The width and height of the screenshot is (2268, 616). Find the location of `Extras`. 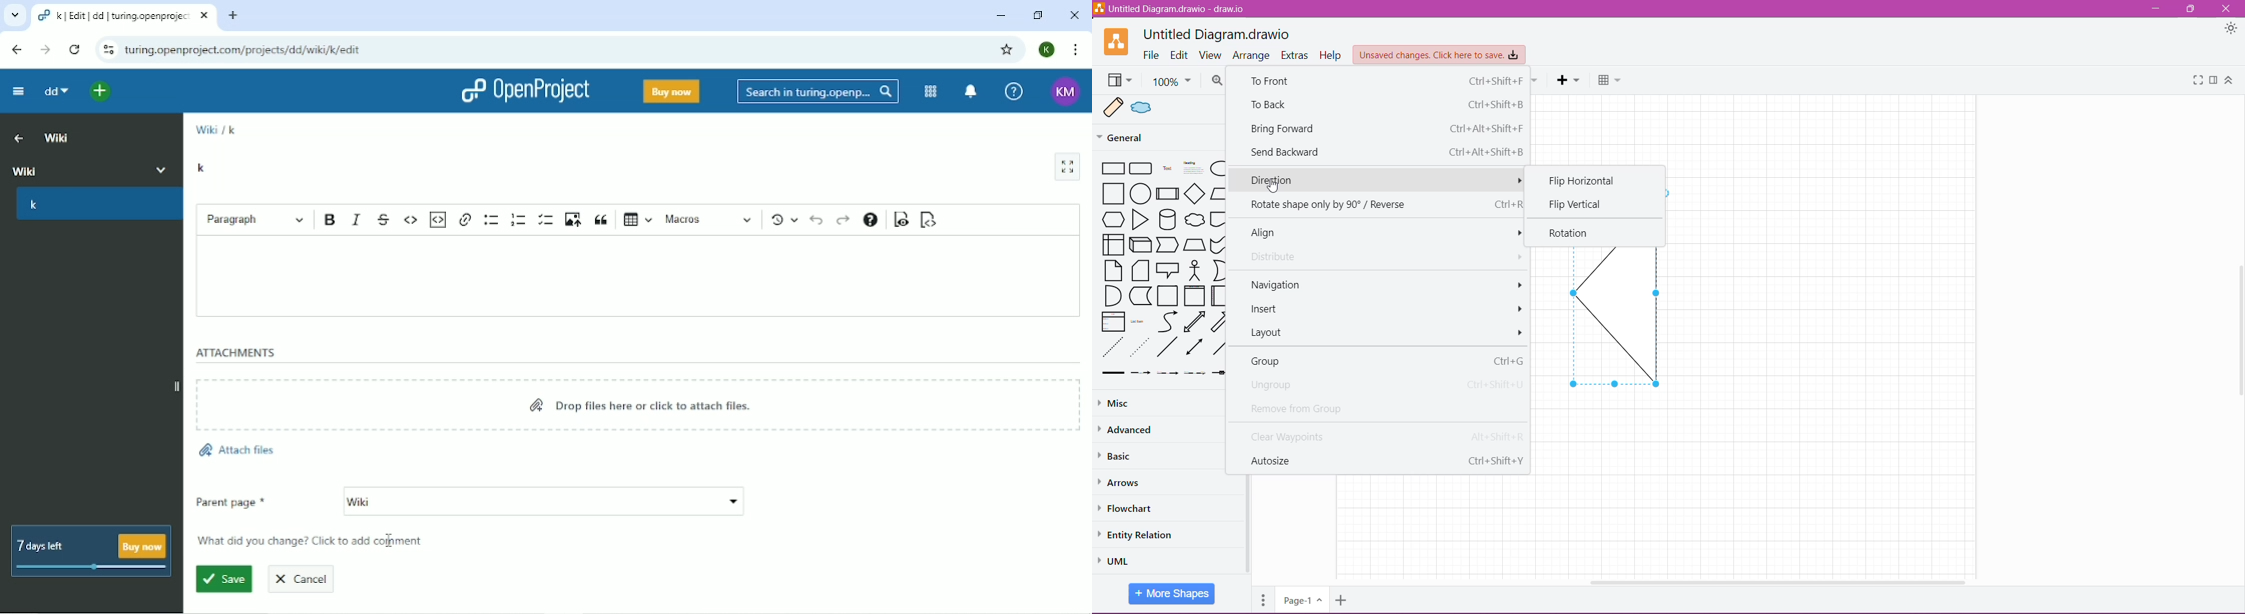

Extras is located at coordinates (1294, 56).